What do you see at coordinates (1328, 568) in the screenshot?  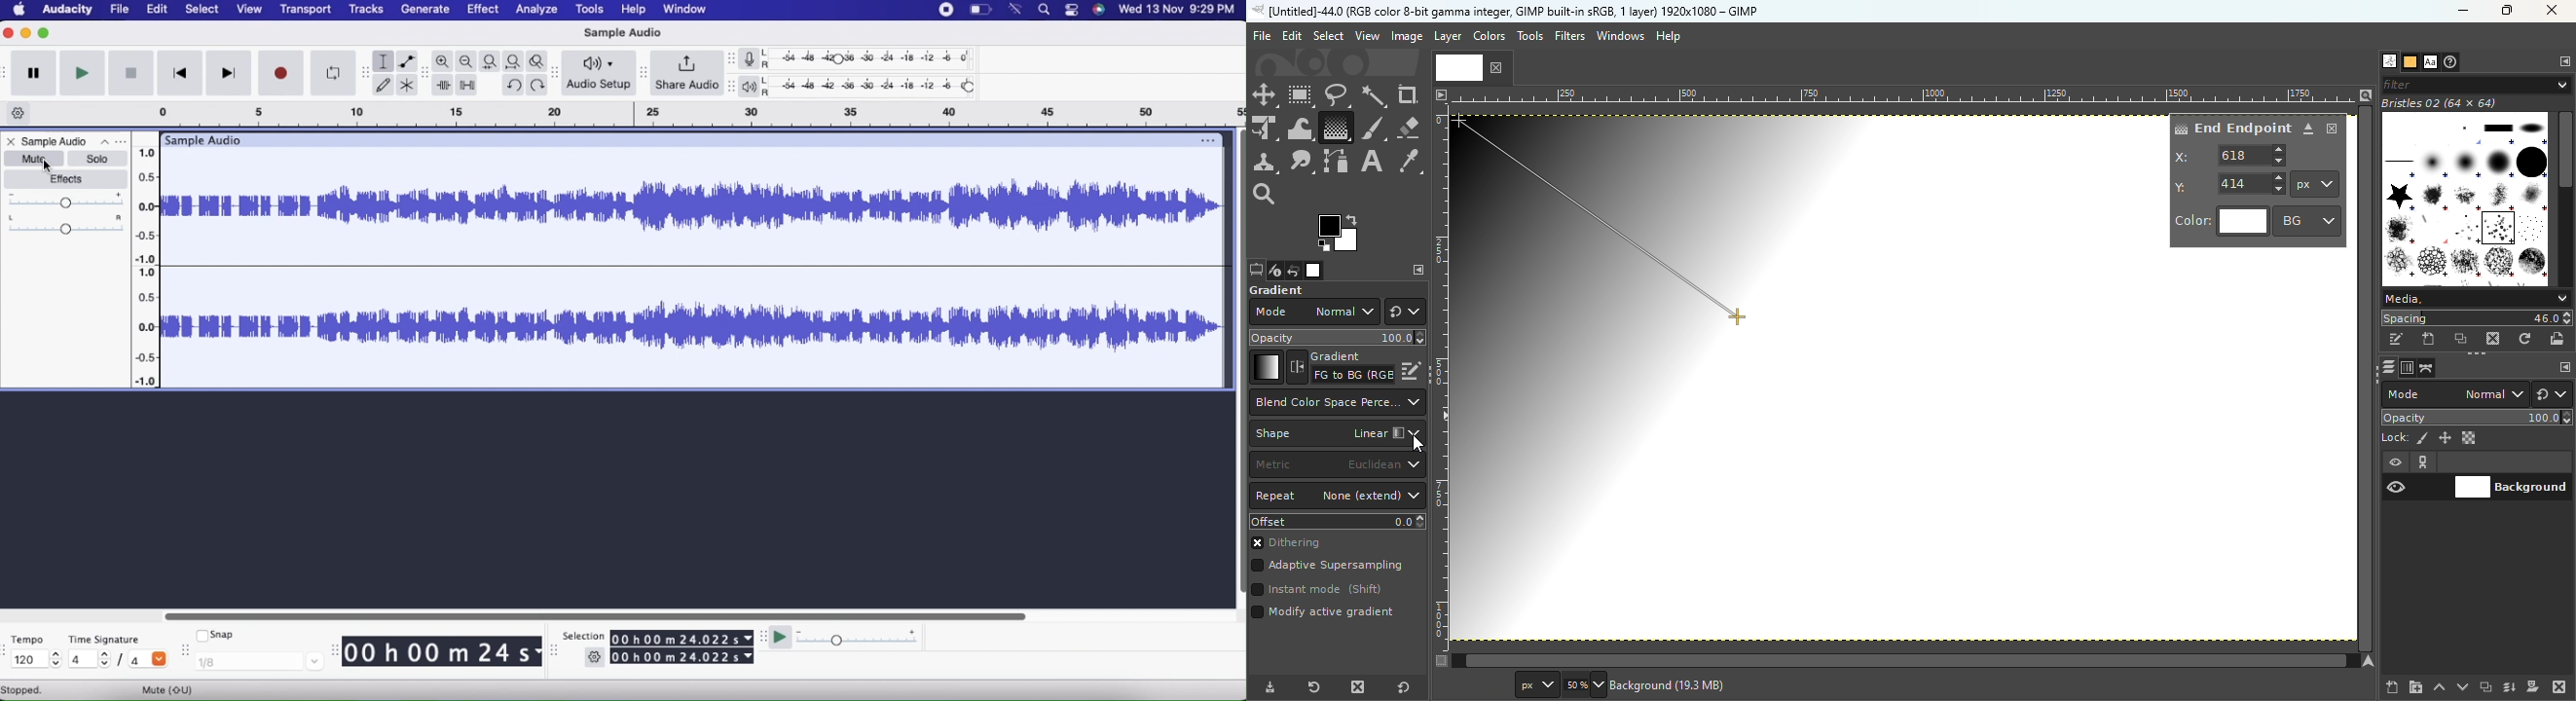 I see `Adaptive supersampling` at bounding box center [1328, 568].